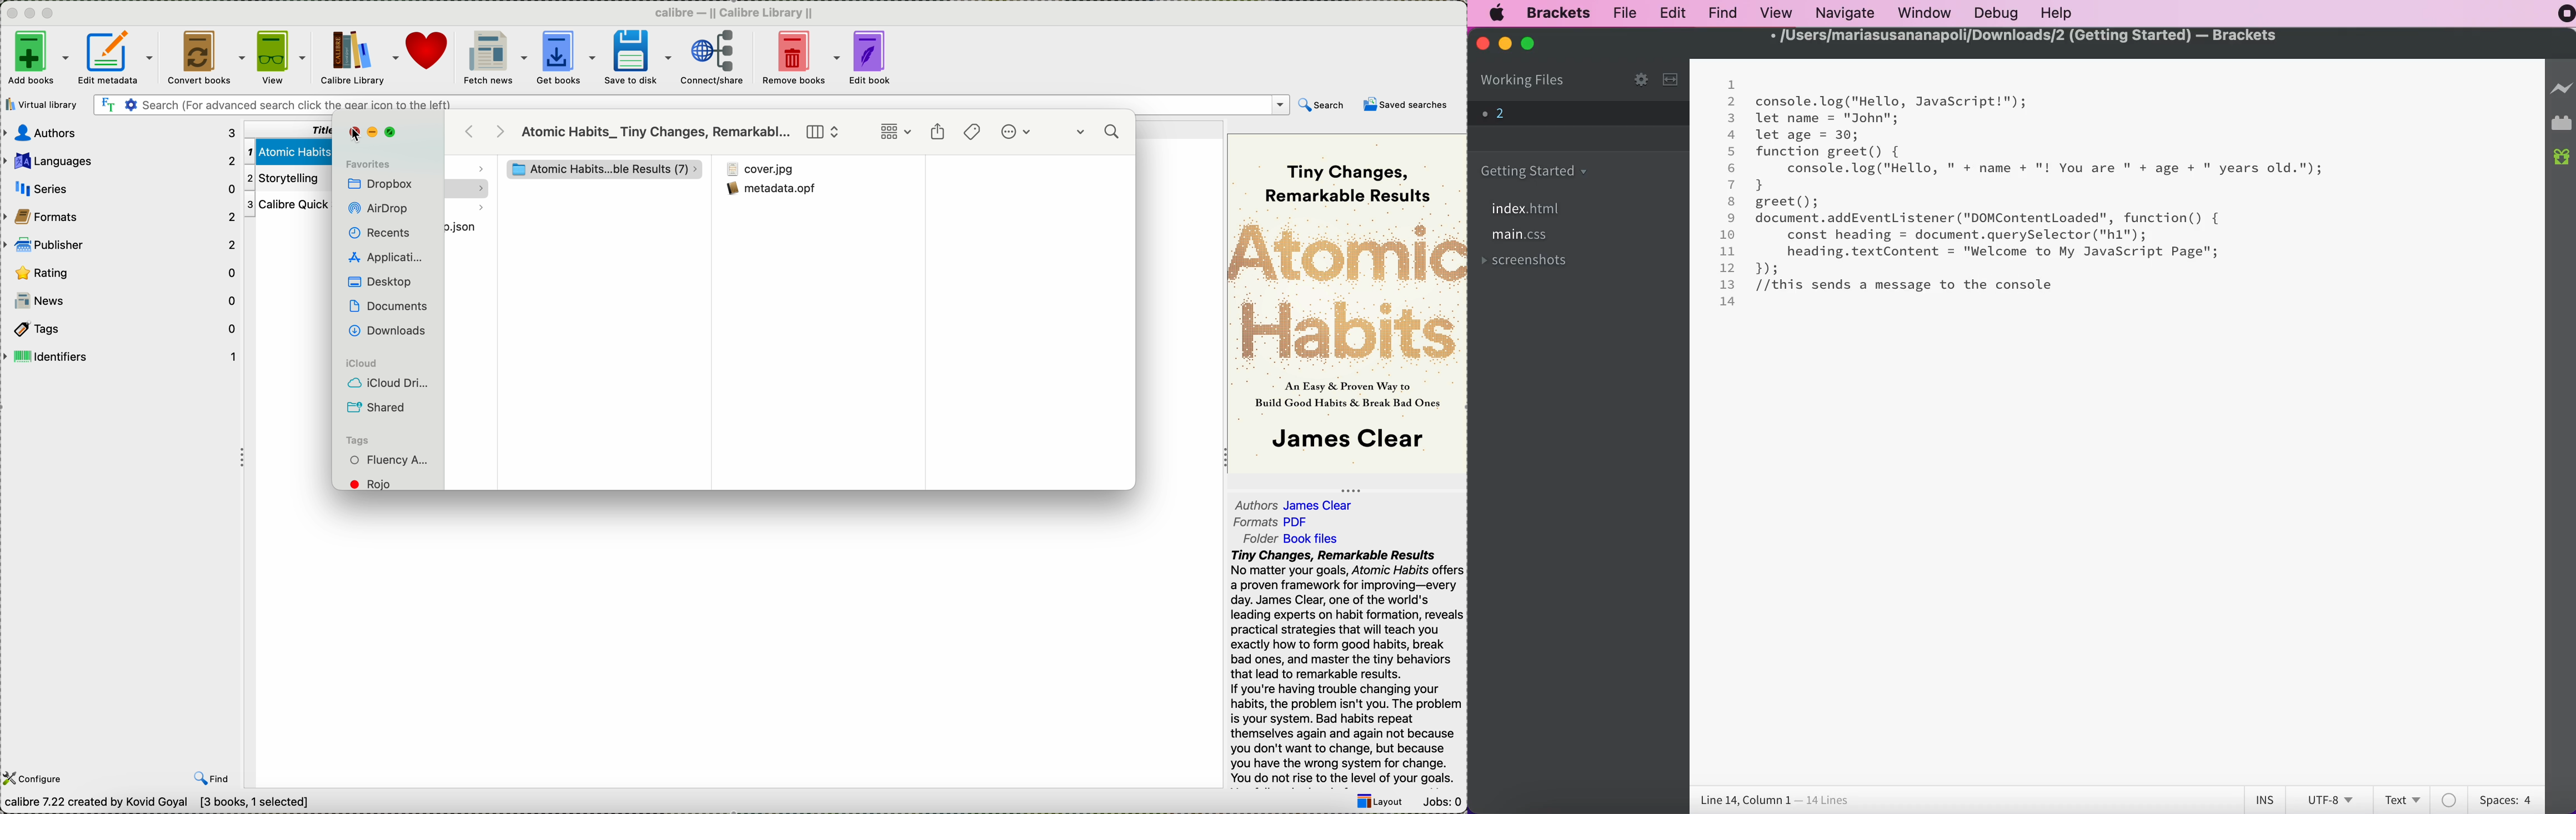 The width and height of the screenshot is (2576, 840). Describe the element at coordinates (1732, 184) in the screenshot. I see `7` at that location.